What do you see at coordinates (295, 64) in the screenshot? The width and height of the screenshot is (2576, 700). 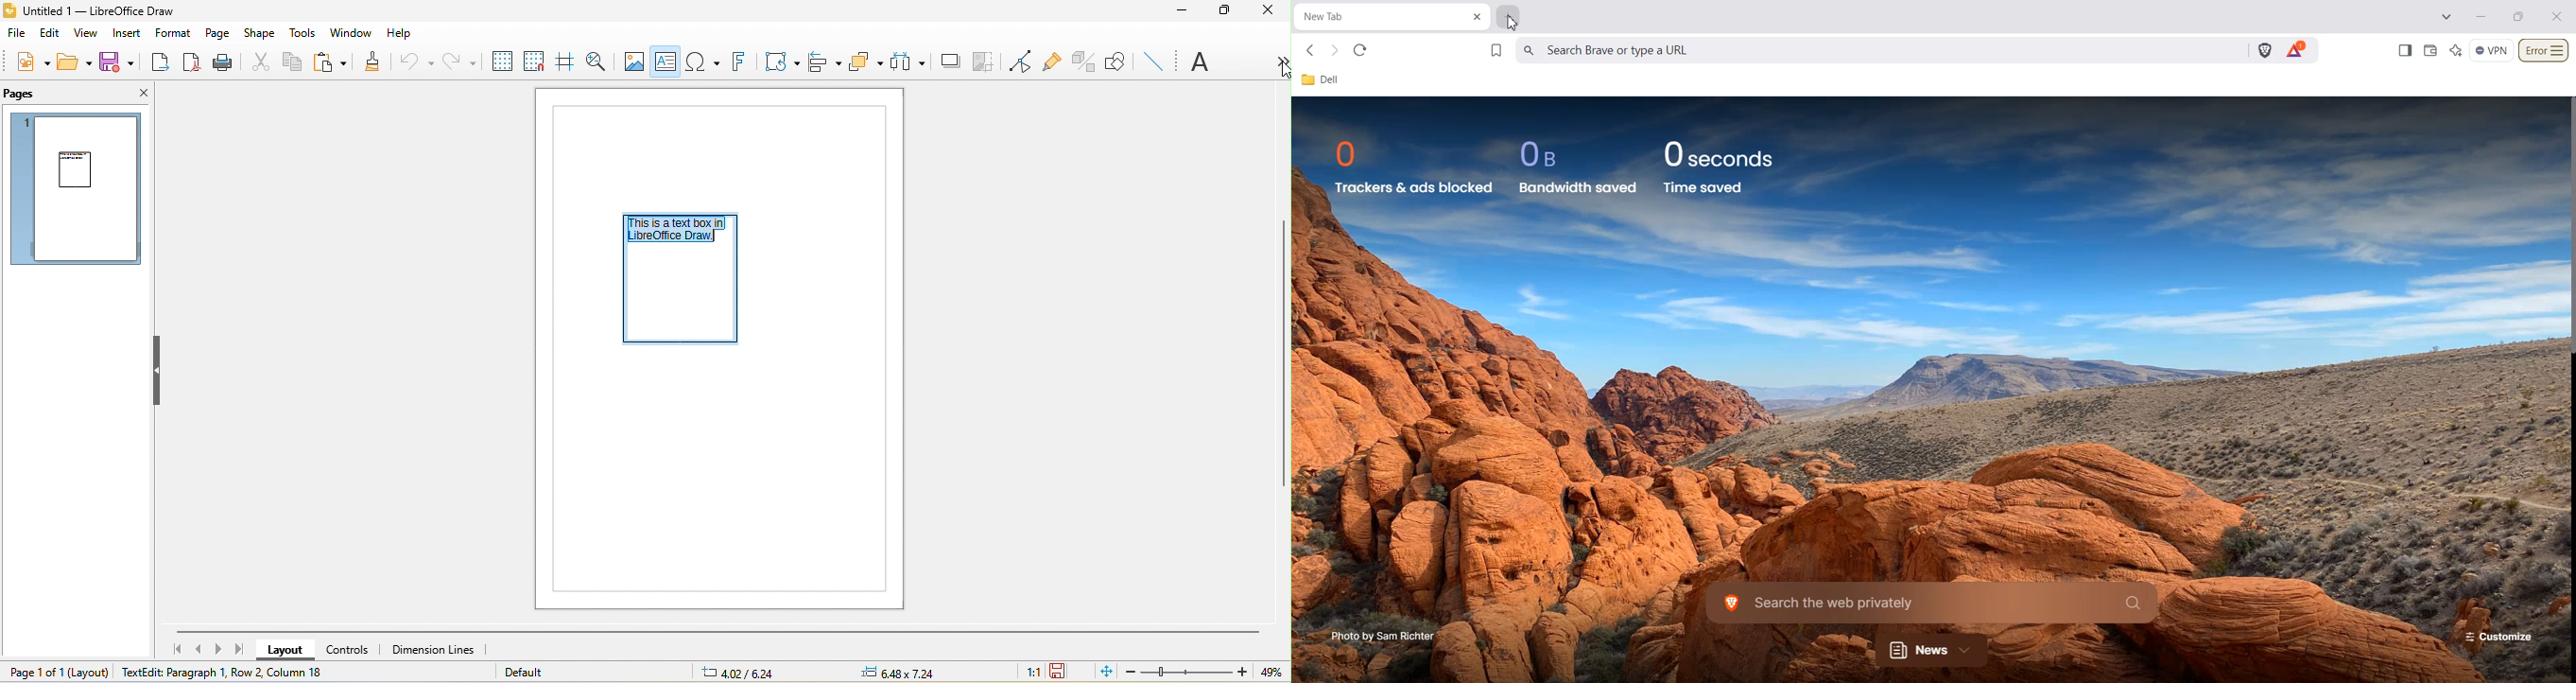 I see `copy` at bounding box center [295, 64].